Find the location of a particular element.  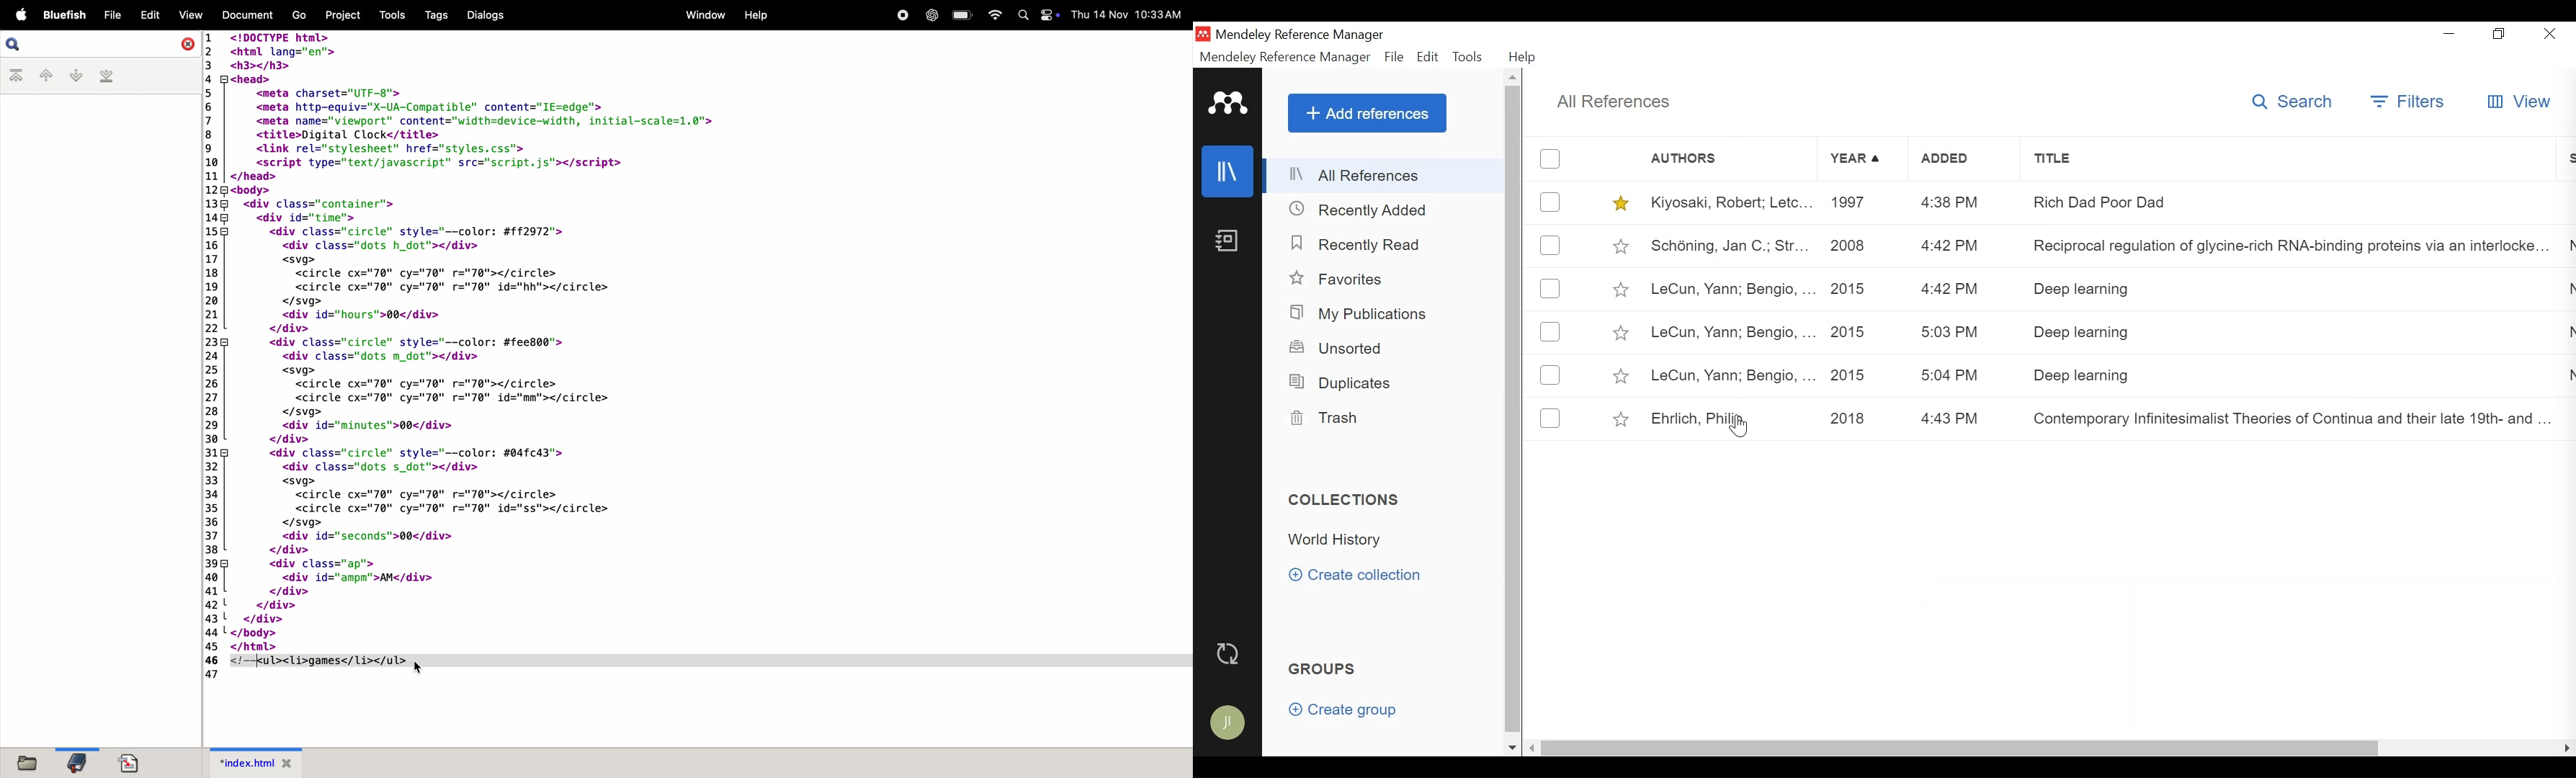

Mendeley is located at coordinates (1229, 103).